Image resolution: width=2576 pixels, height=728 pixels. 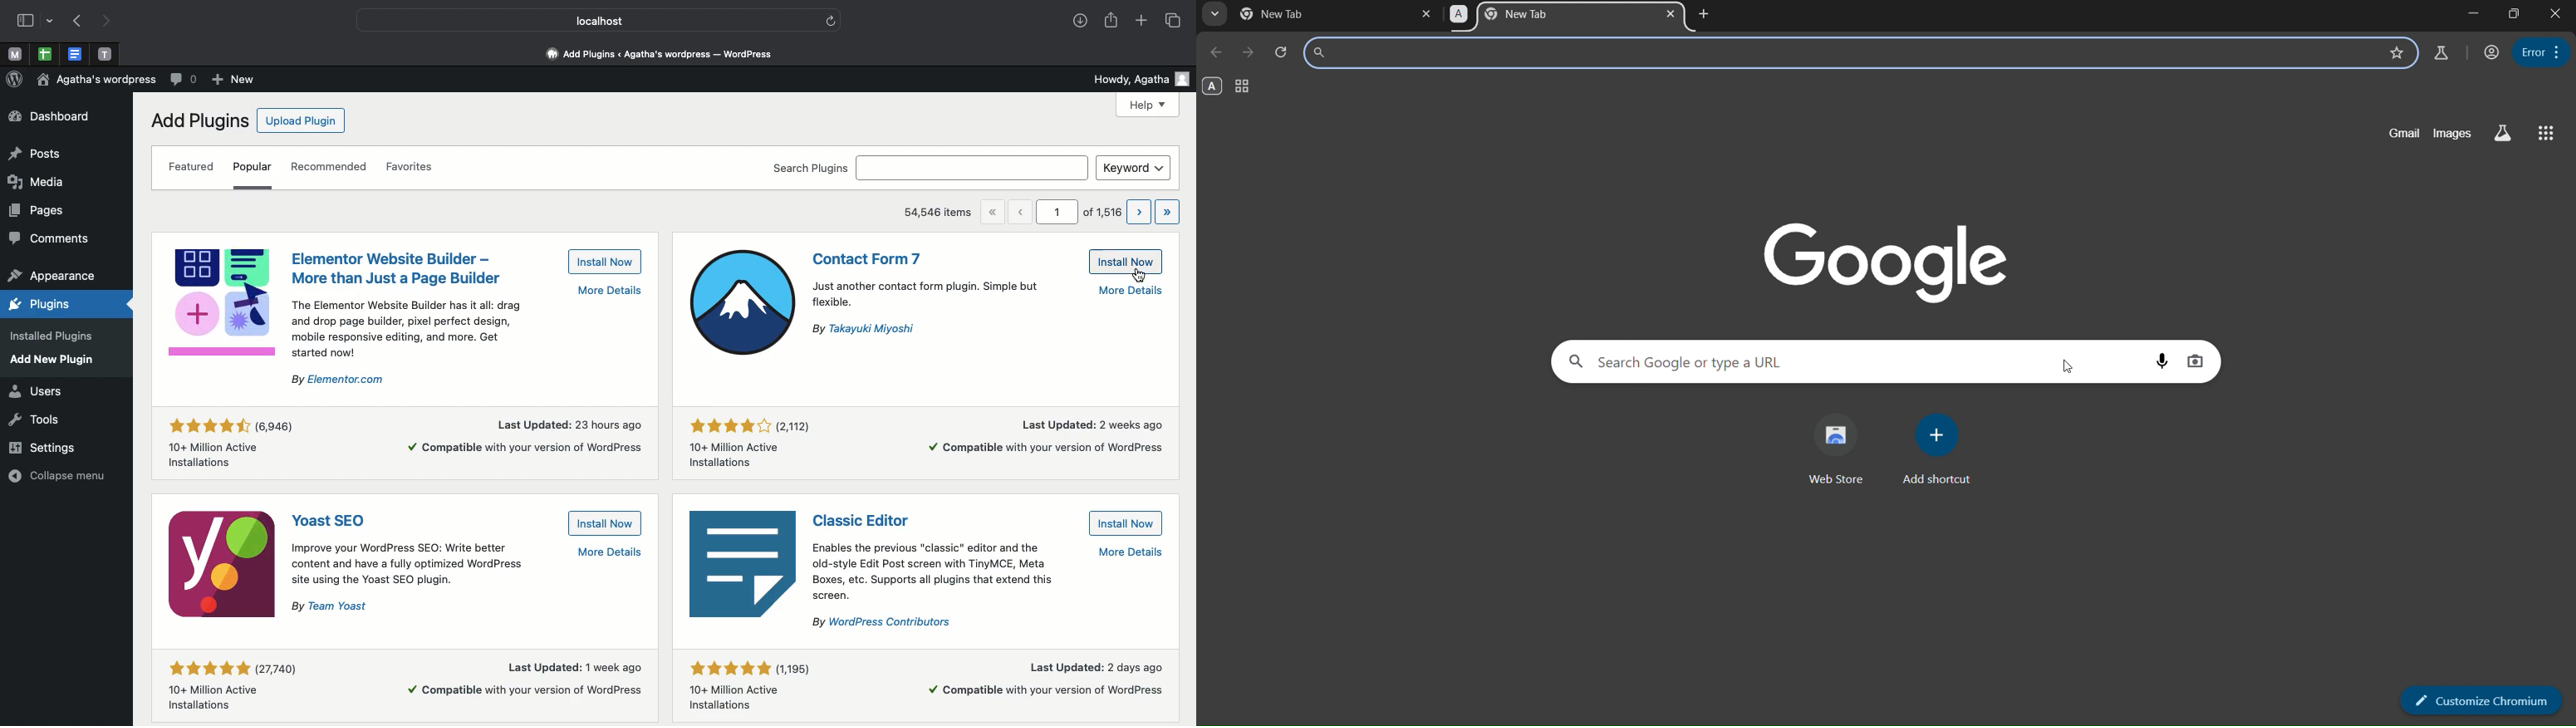 What do you see at coordinates (748, 687) in the screenshot?
I see `Rating` at bounding box center [748, 687].